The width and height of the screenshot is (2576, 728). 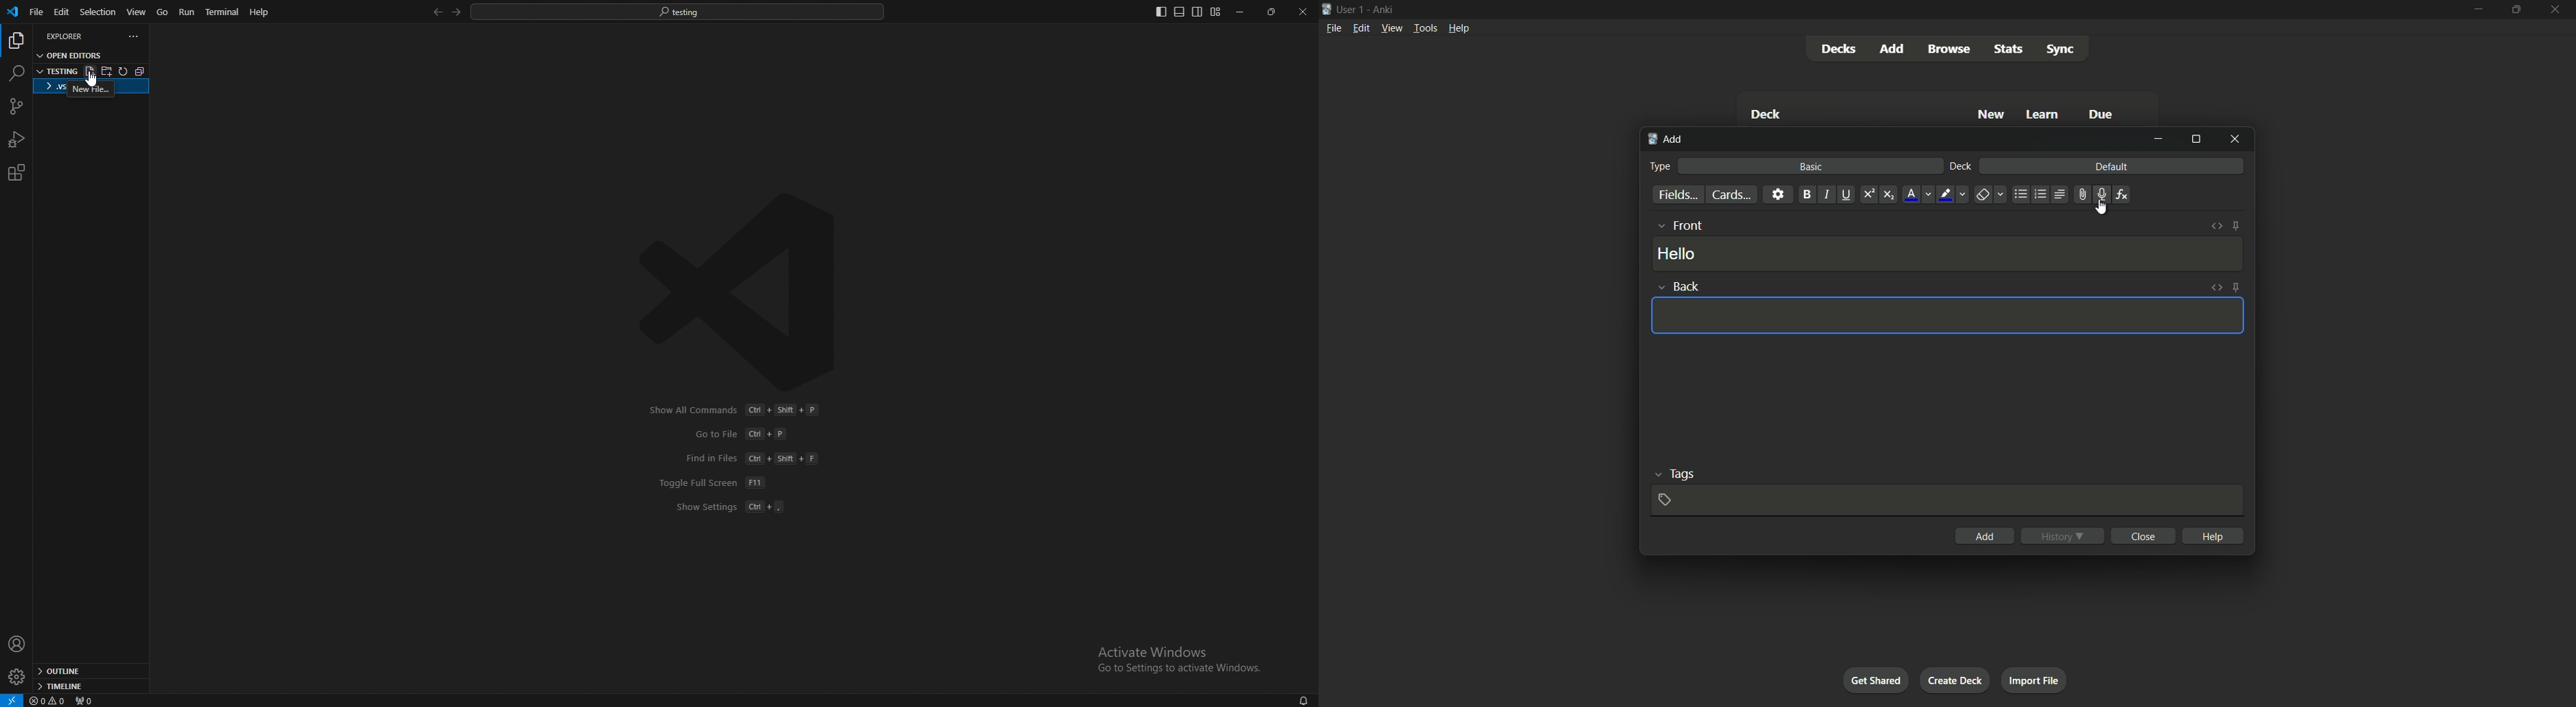 What do you see at coordinates (1678, 253) in the screenshot?
I see `hello` at bounding box center [1678, 253].